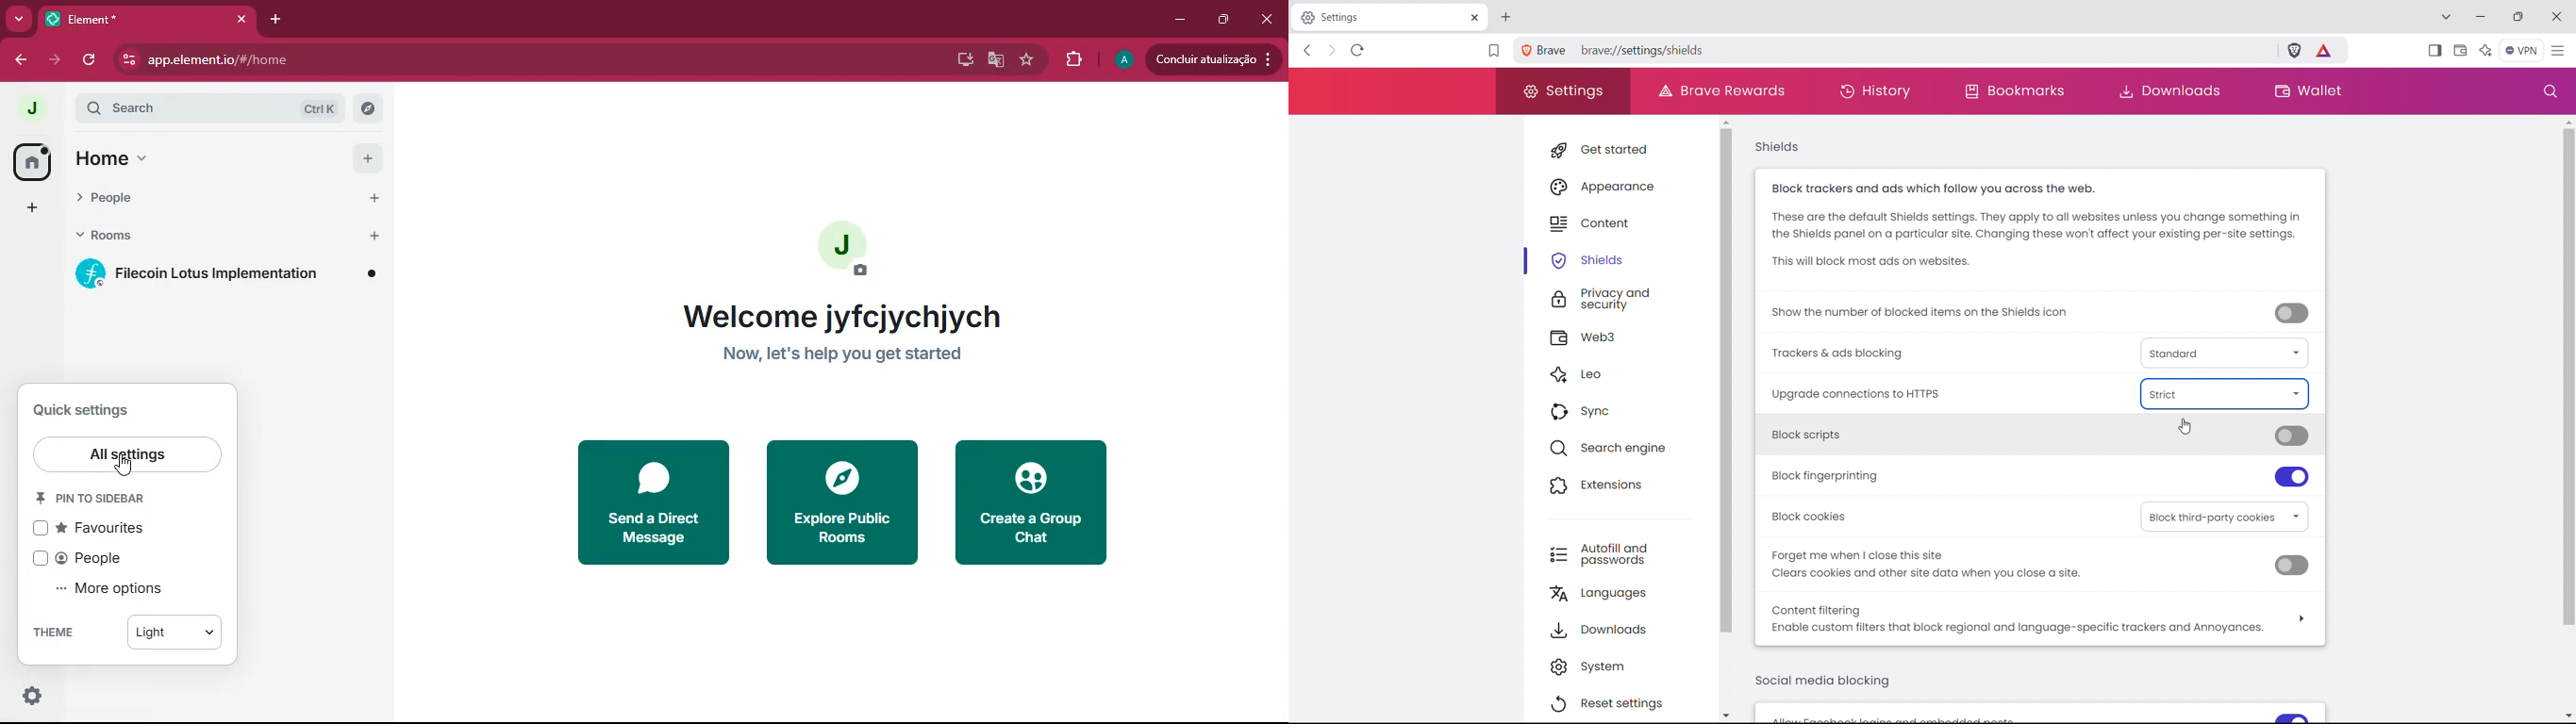 The height and width of the screenshot is (728, 2576). Describe the element at coordinates (1629, 336) in the screenshot. I see `web3` at that location.